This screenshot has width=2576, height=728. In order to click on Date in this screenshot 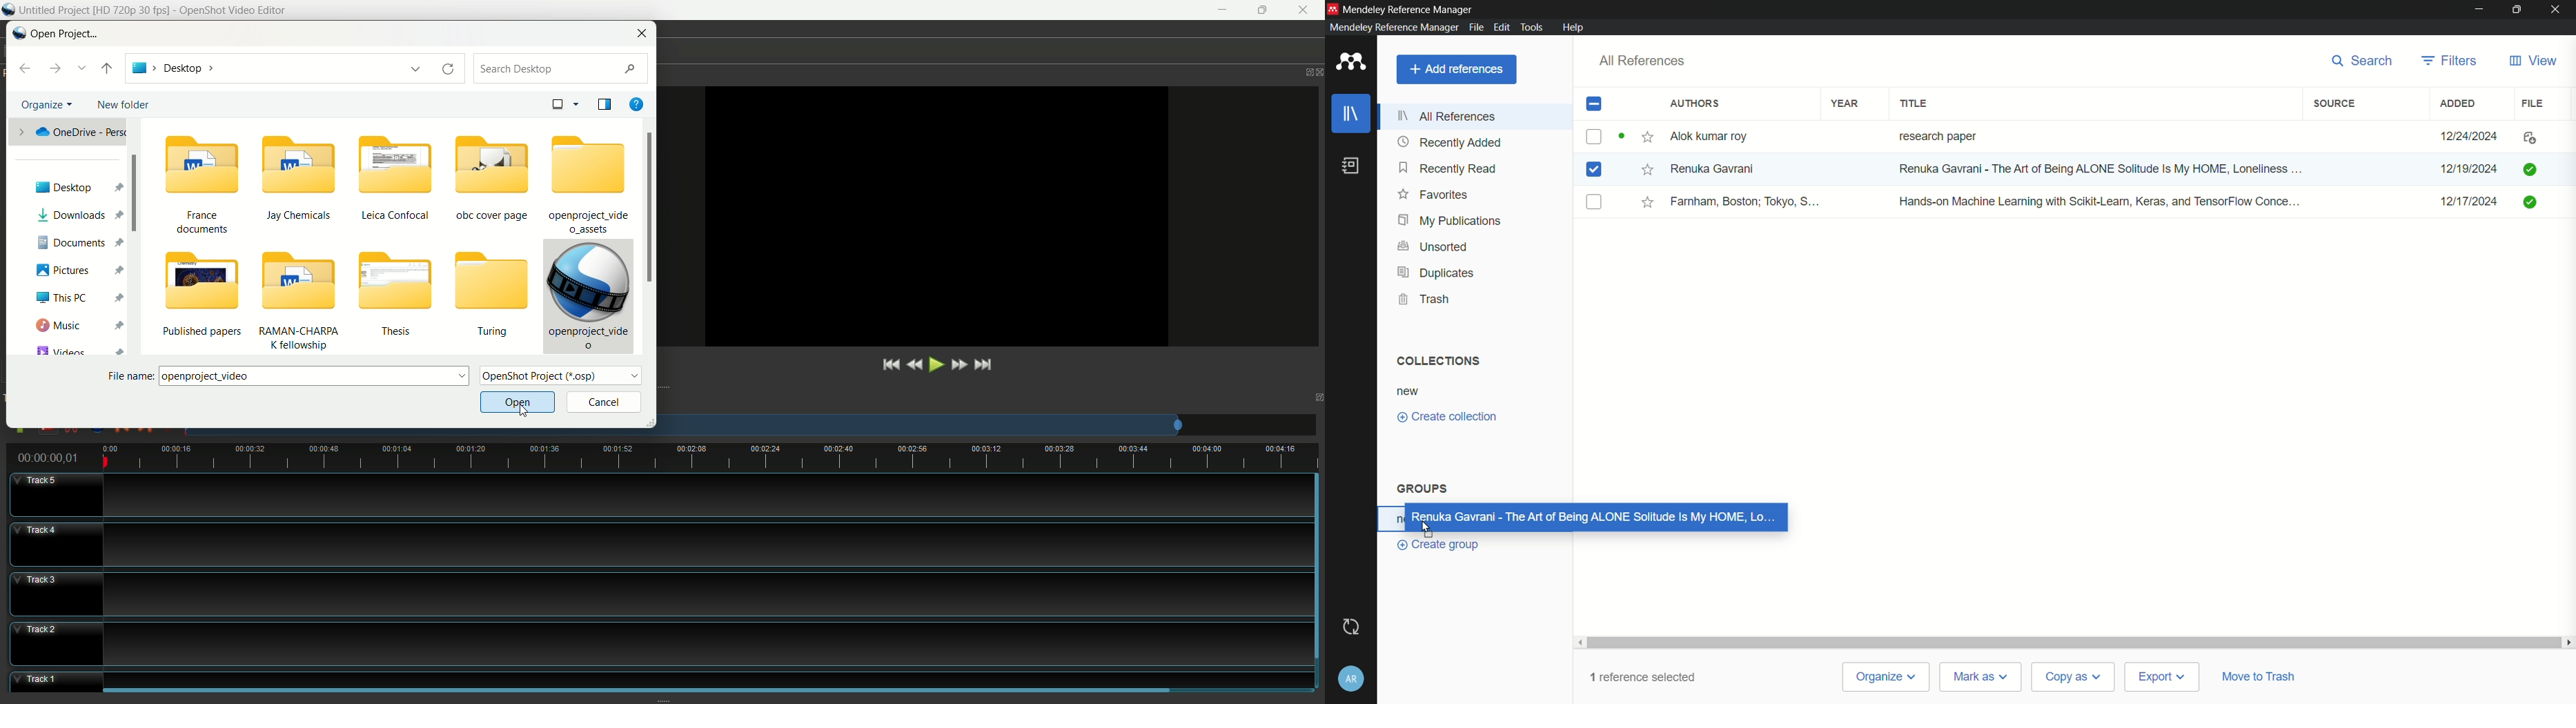, I will do `click(2467, 169)`.